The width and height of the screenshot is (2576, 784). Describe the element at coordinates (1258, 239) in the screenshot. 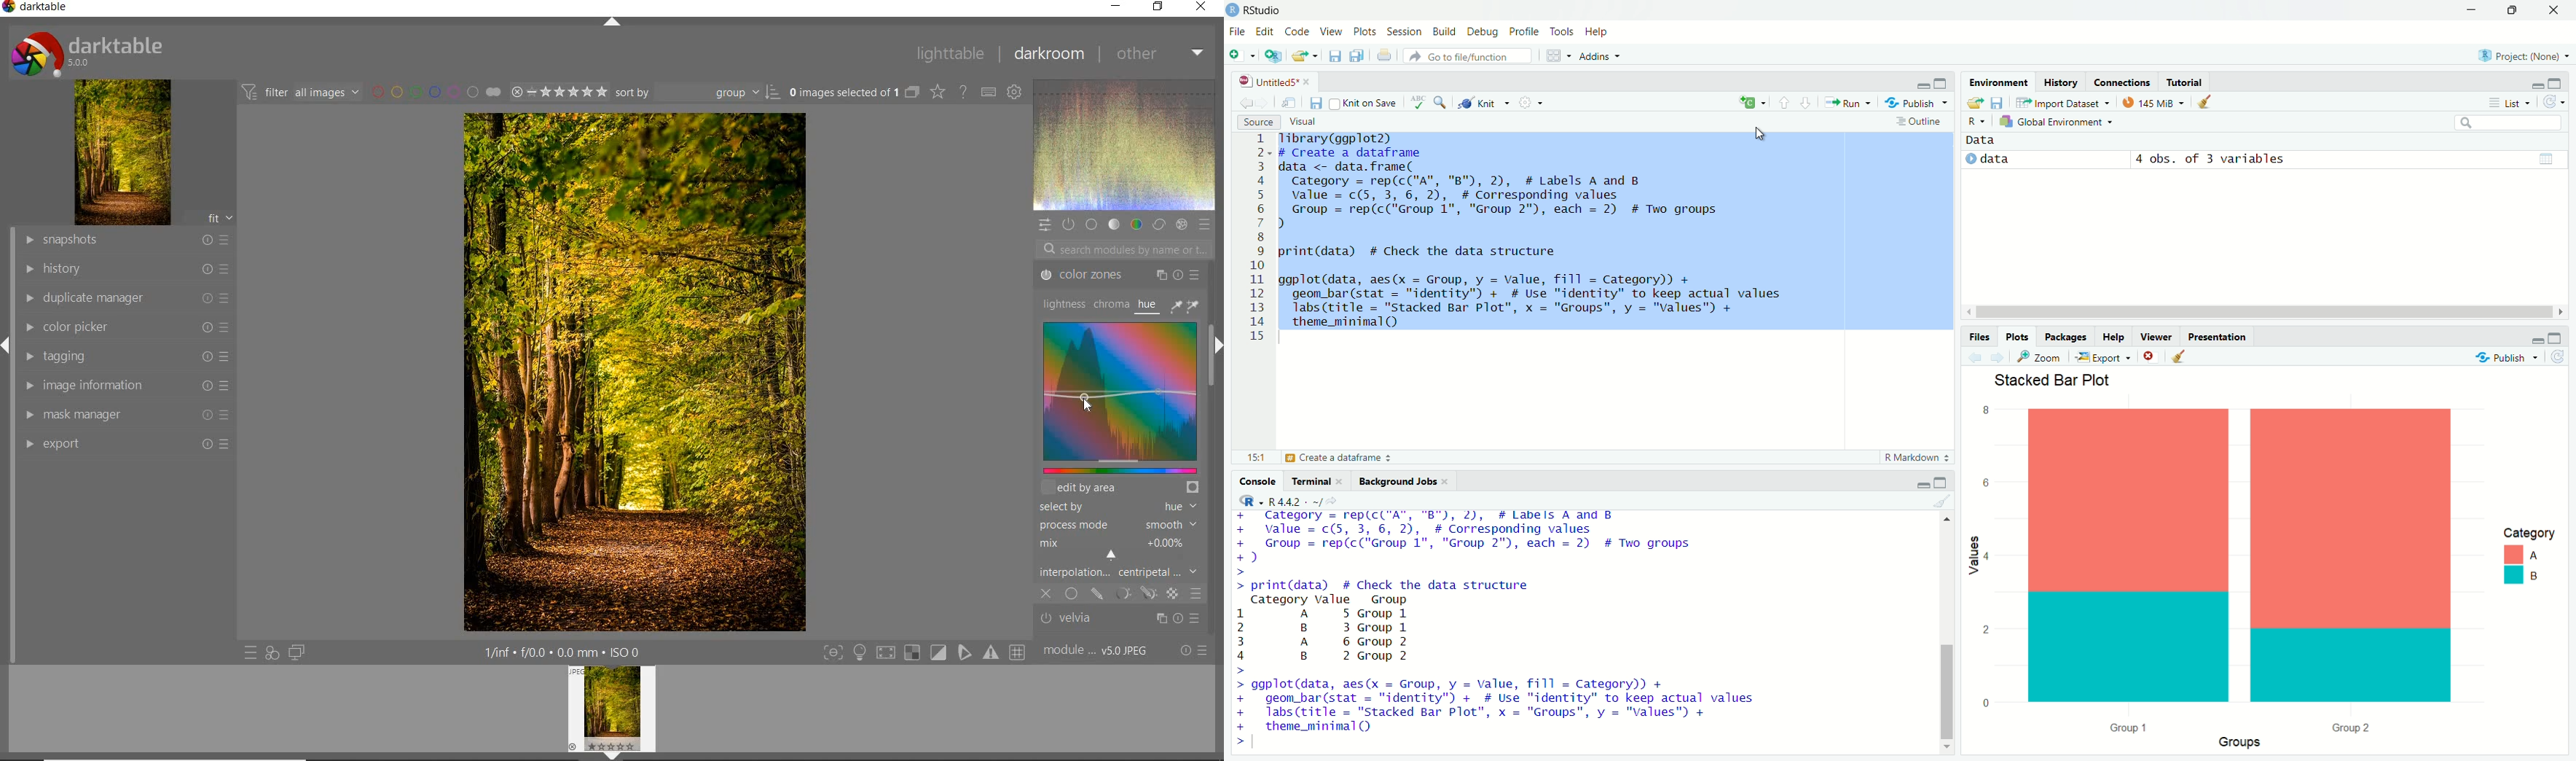

I see `1 2 3 4 5 6 7 8 9 10 11 12 13 14 15` at that location.